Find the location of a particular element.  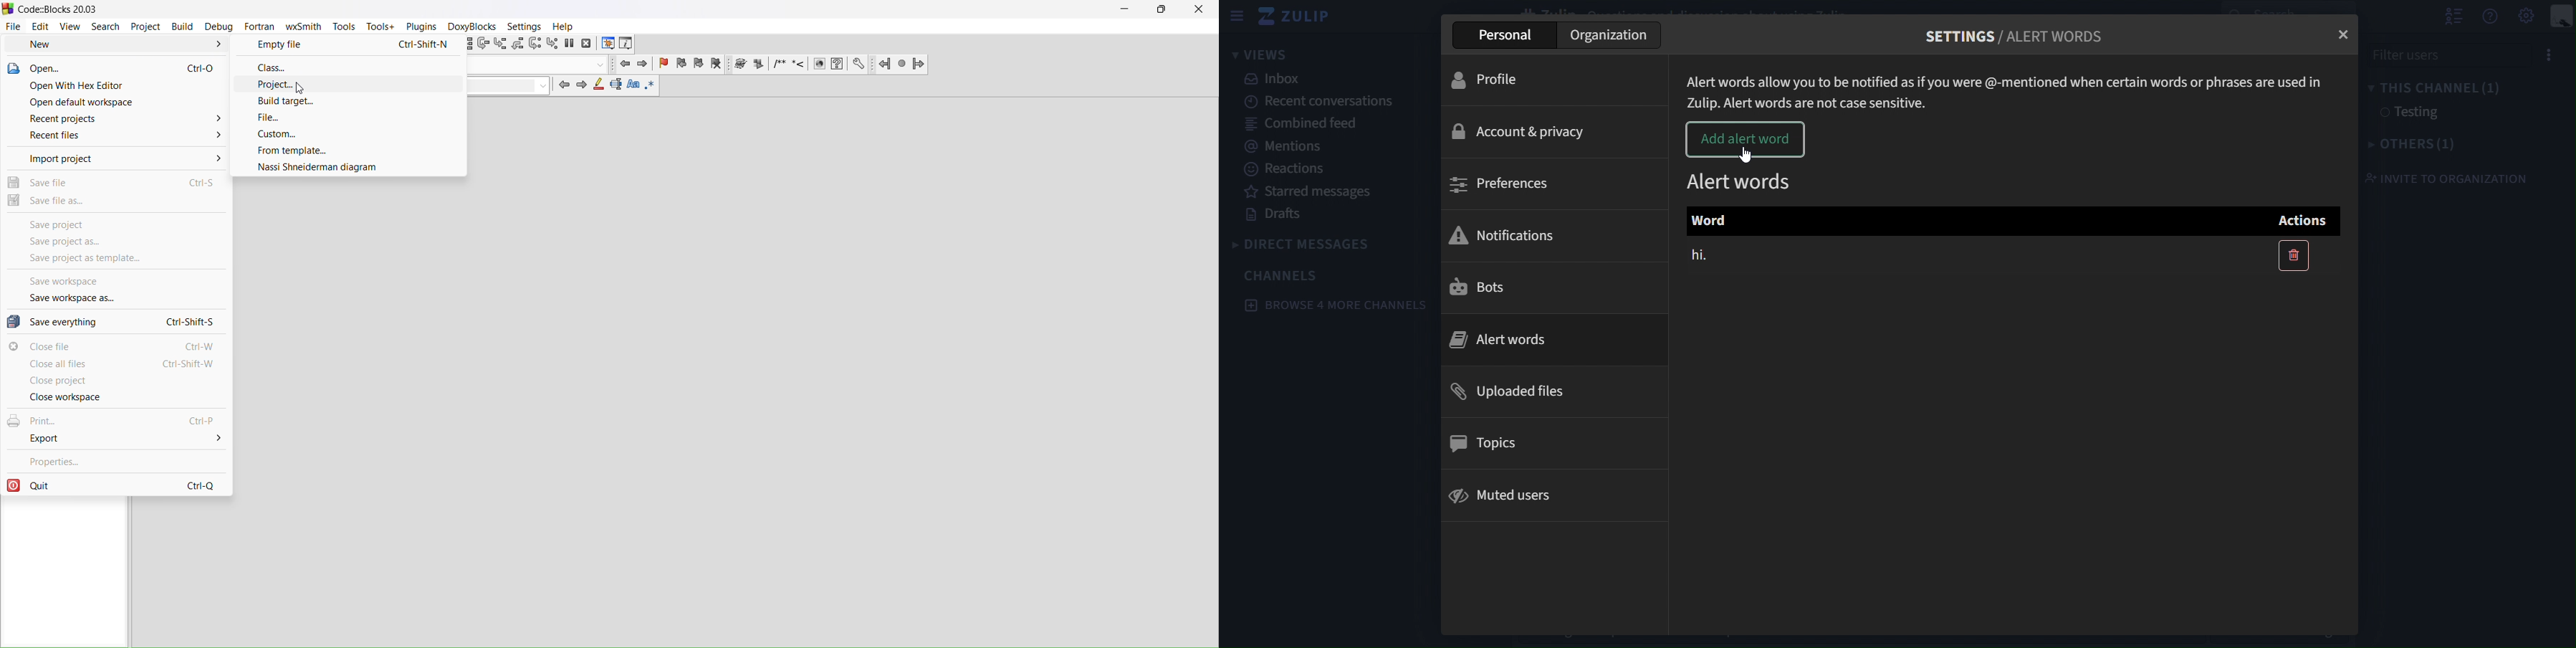

empty file is located at coordinates (349, 45).